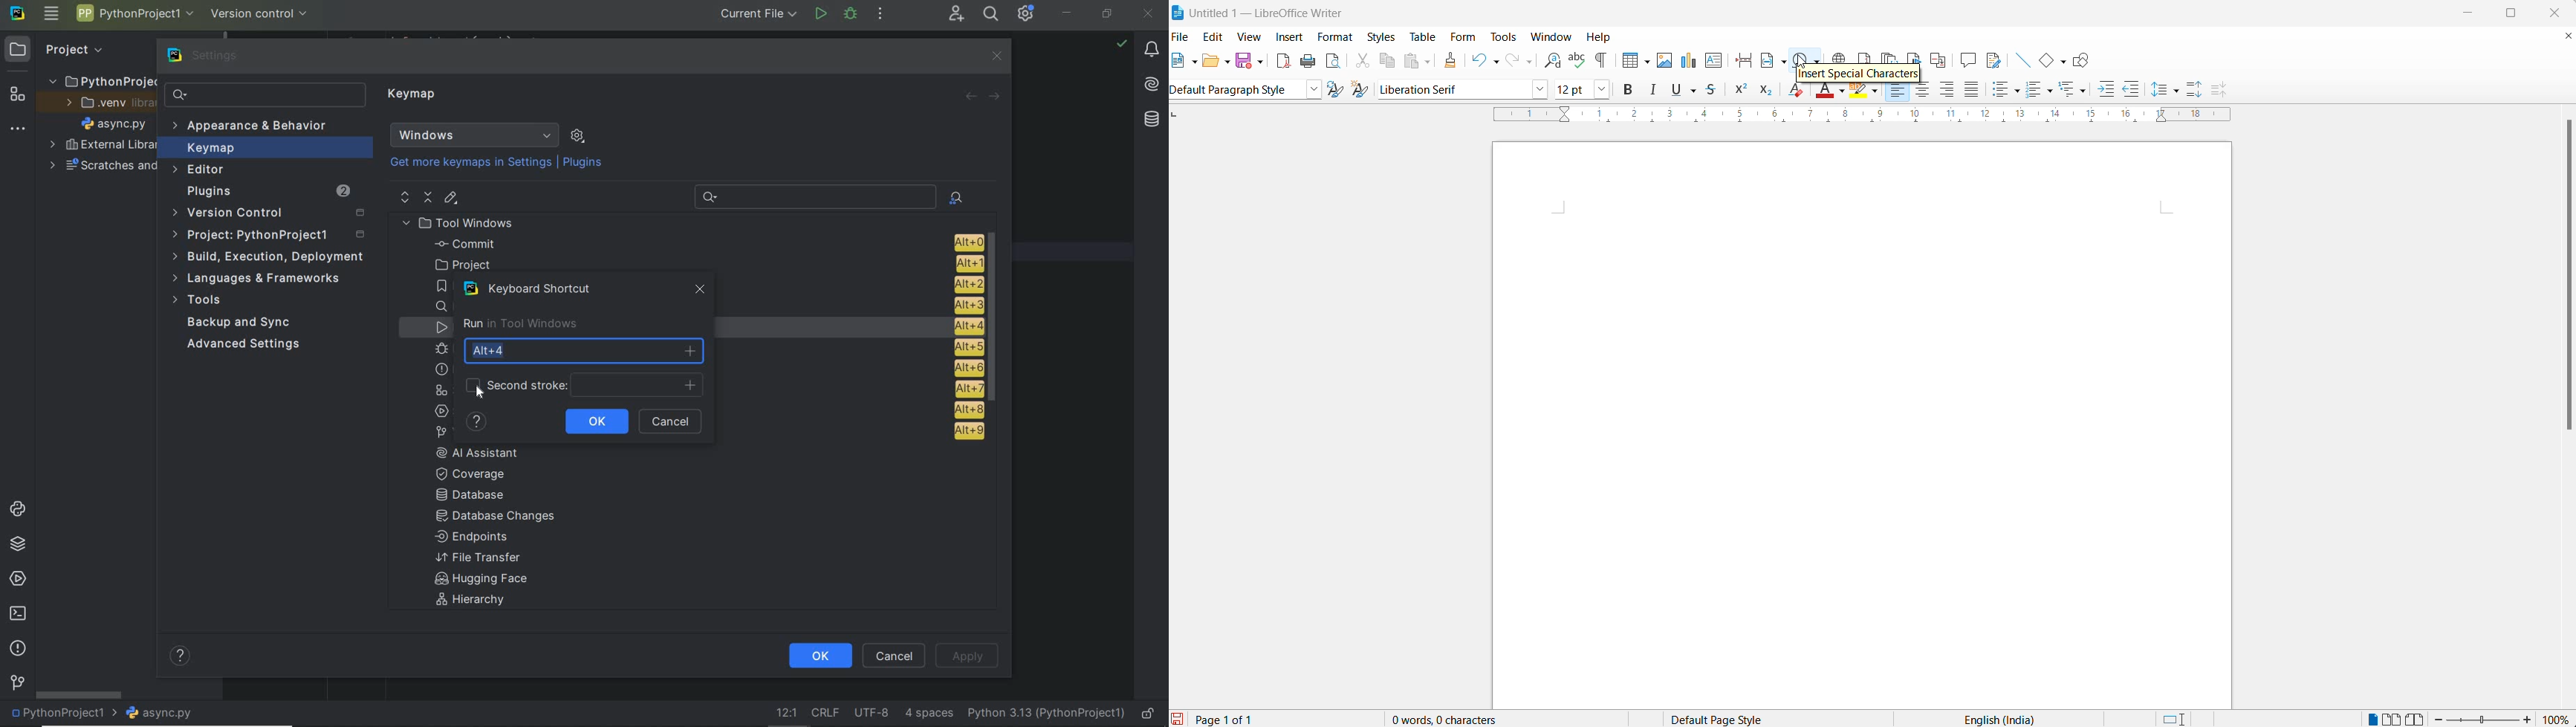  I want to click on scaling, so click(1850, 120).